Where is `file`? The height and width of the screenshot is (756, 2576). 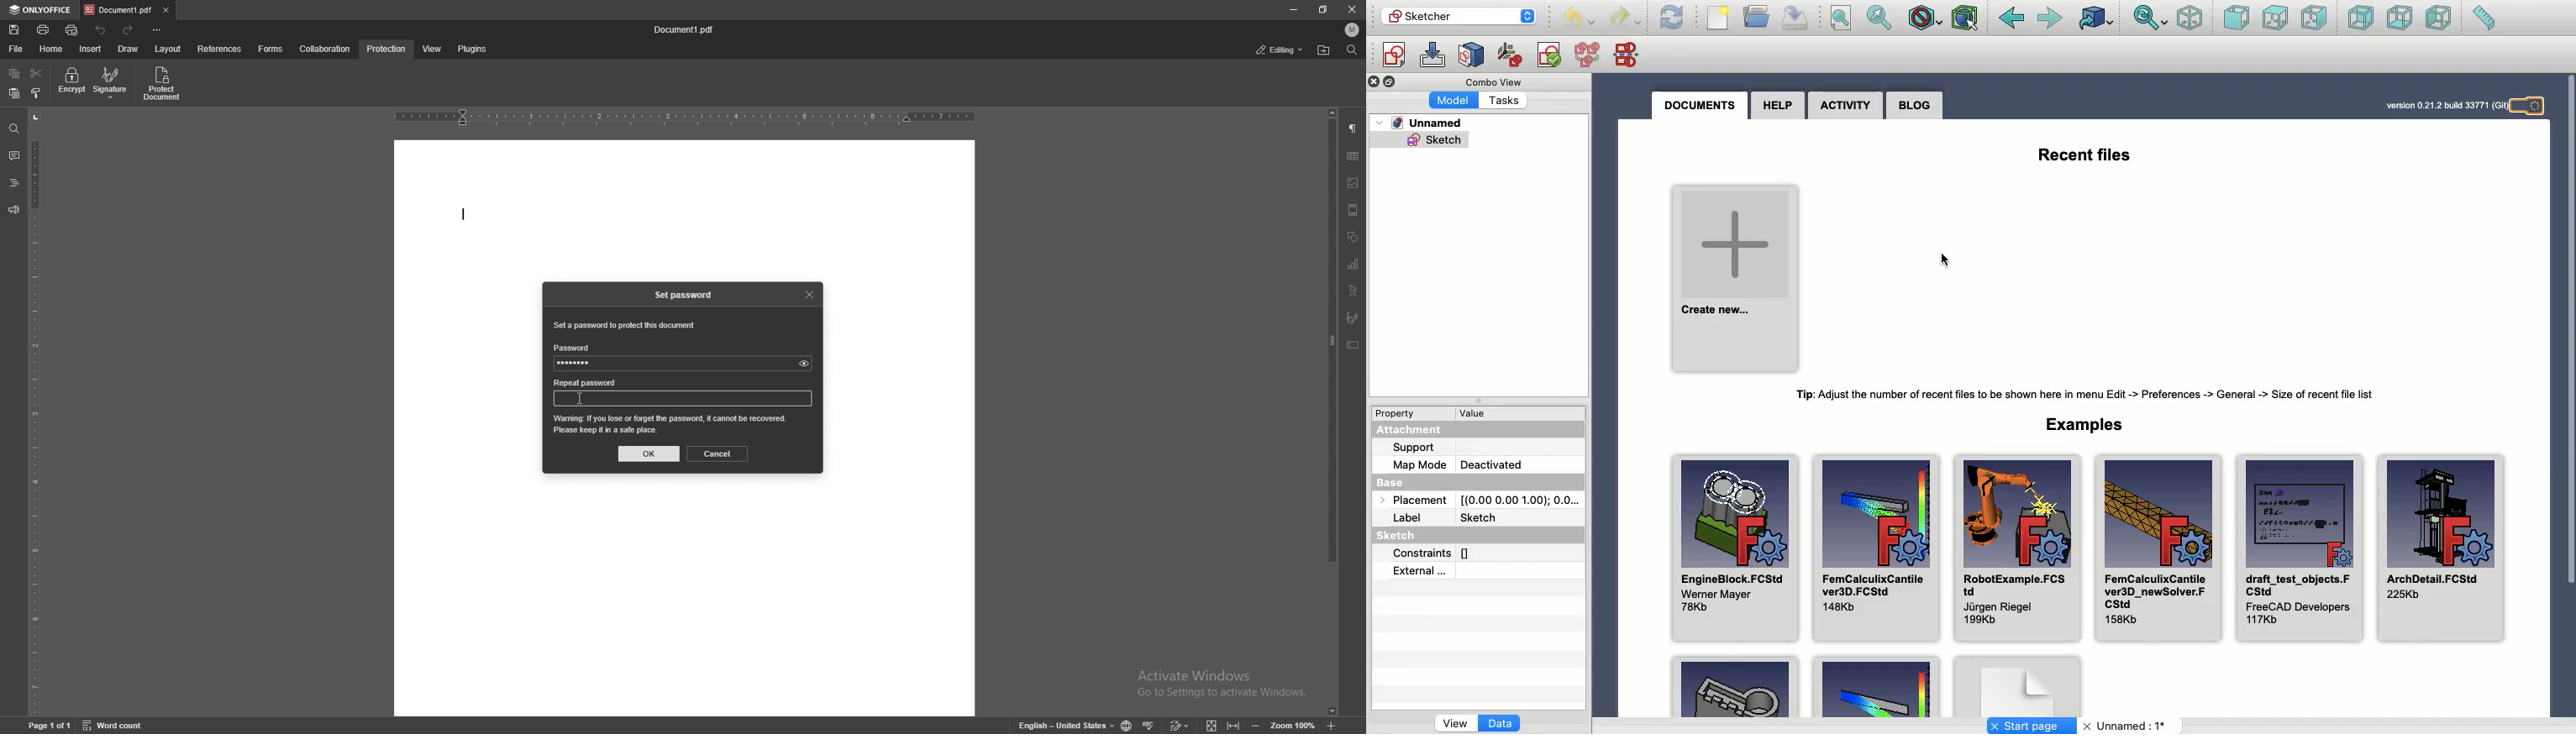 file is located at coordinates (14, 50).